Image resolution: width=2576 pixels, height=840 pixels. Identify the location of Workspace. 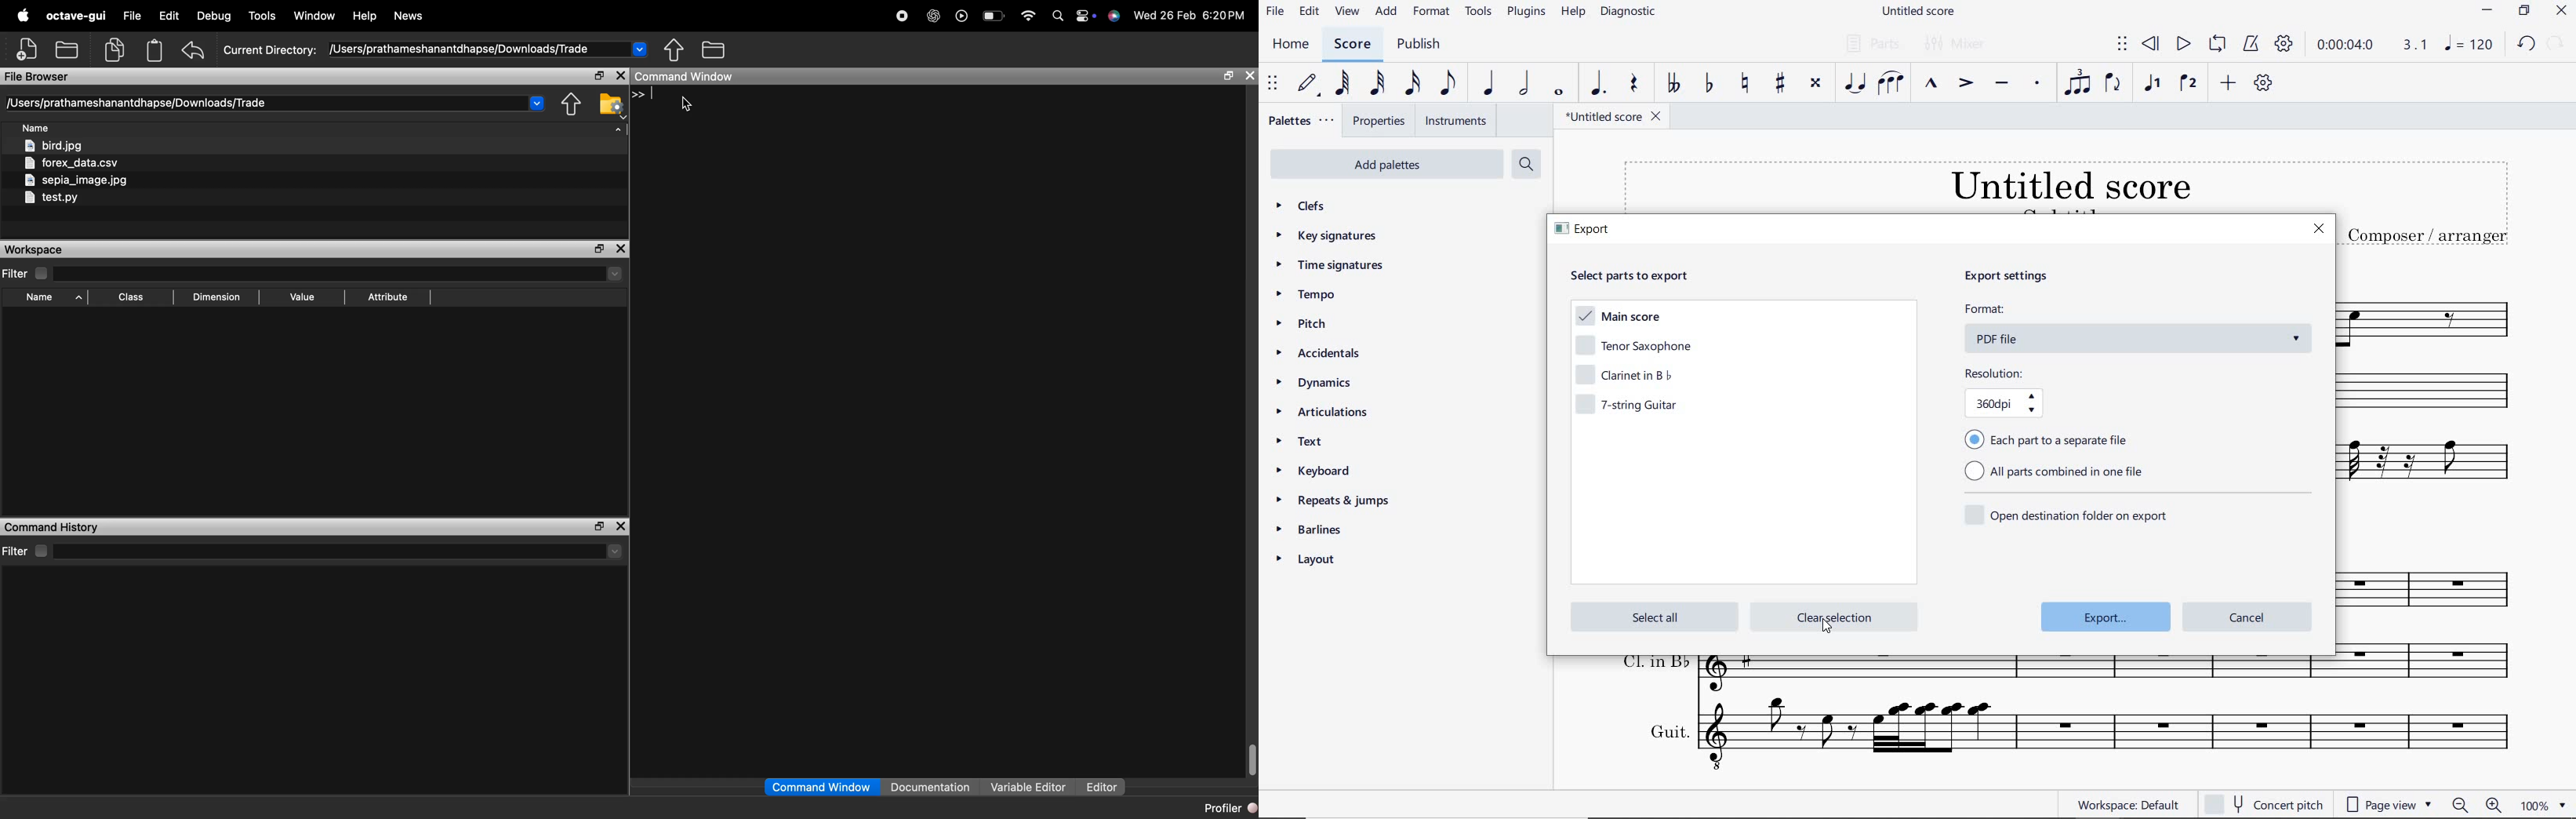
(35, 250).